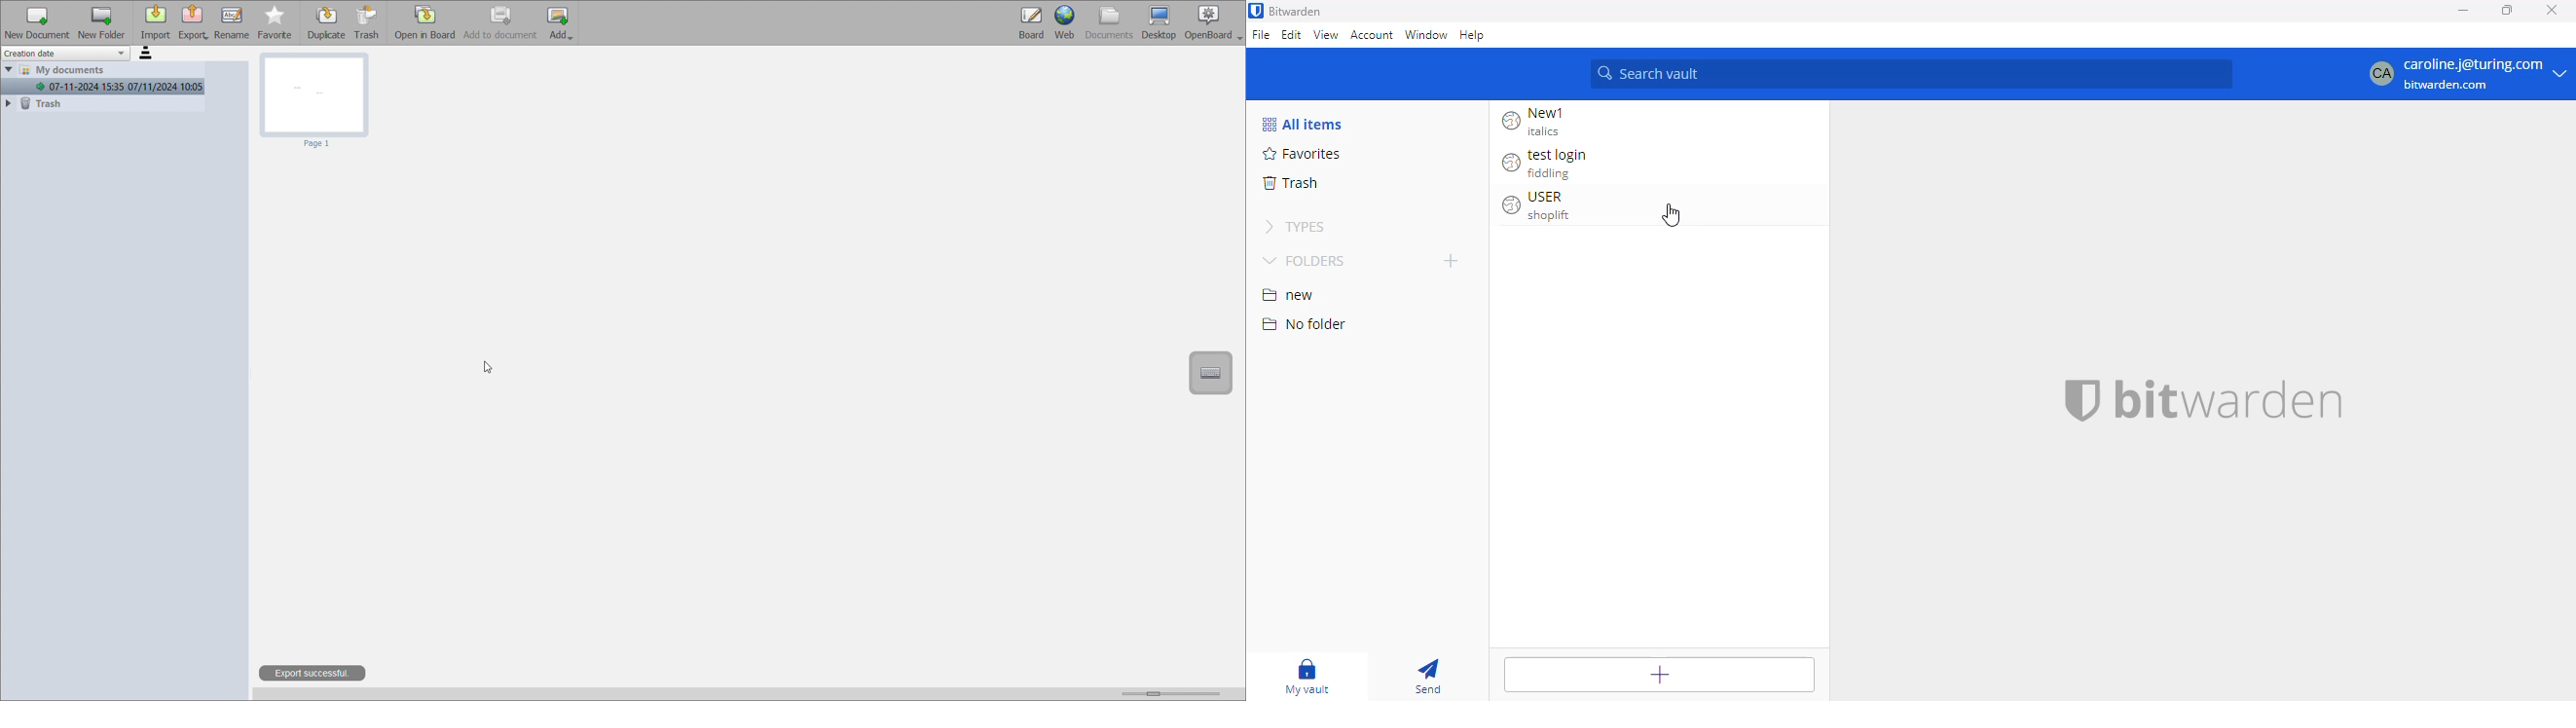 Image resolution: width=2576 pixels, height=728 pixels. Describe the element at coordinates (102, 23) in the screenshot. I see `add new folder` at that location.